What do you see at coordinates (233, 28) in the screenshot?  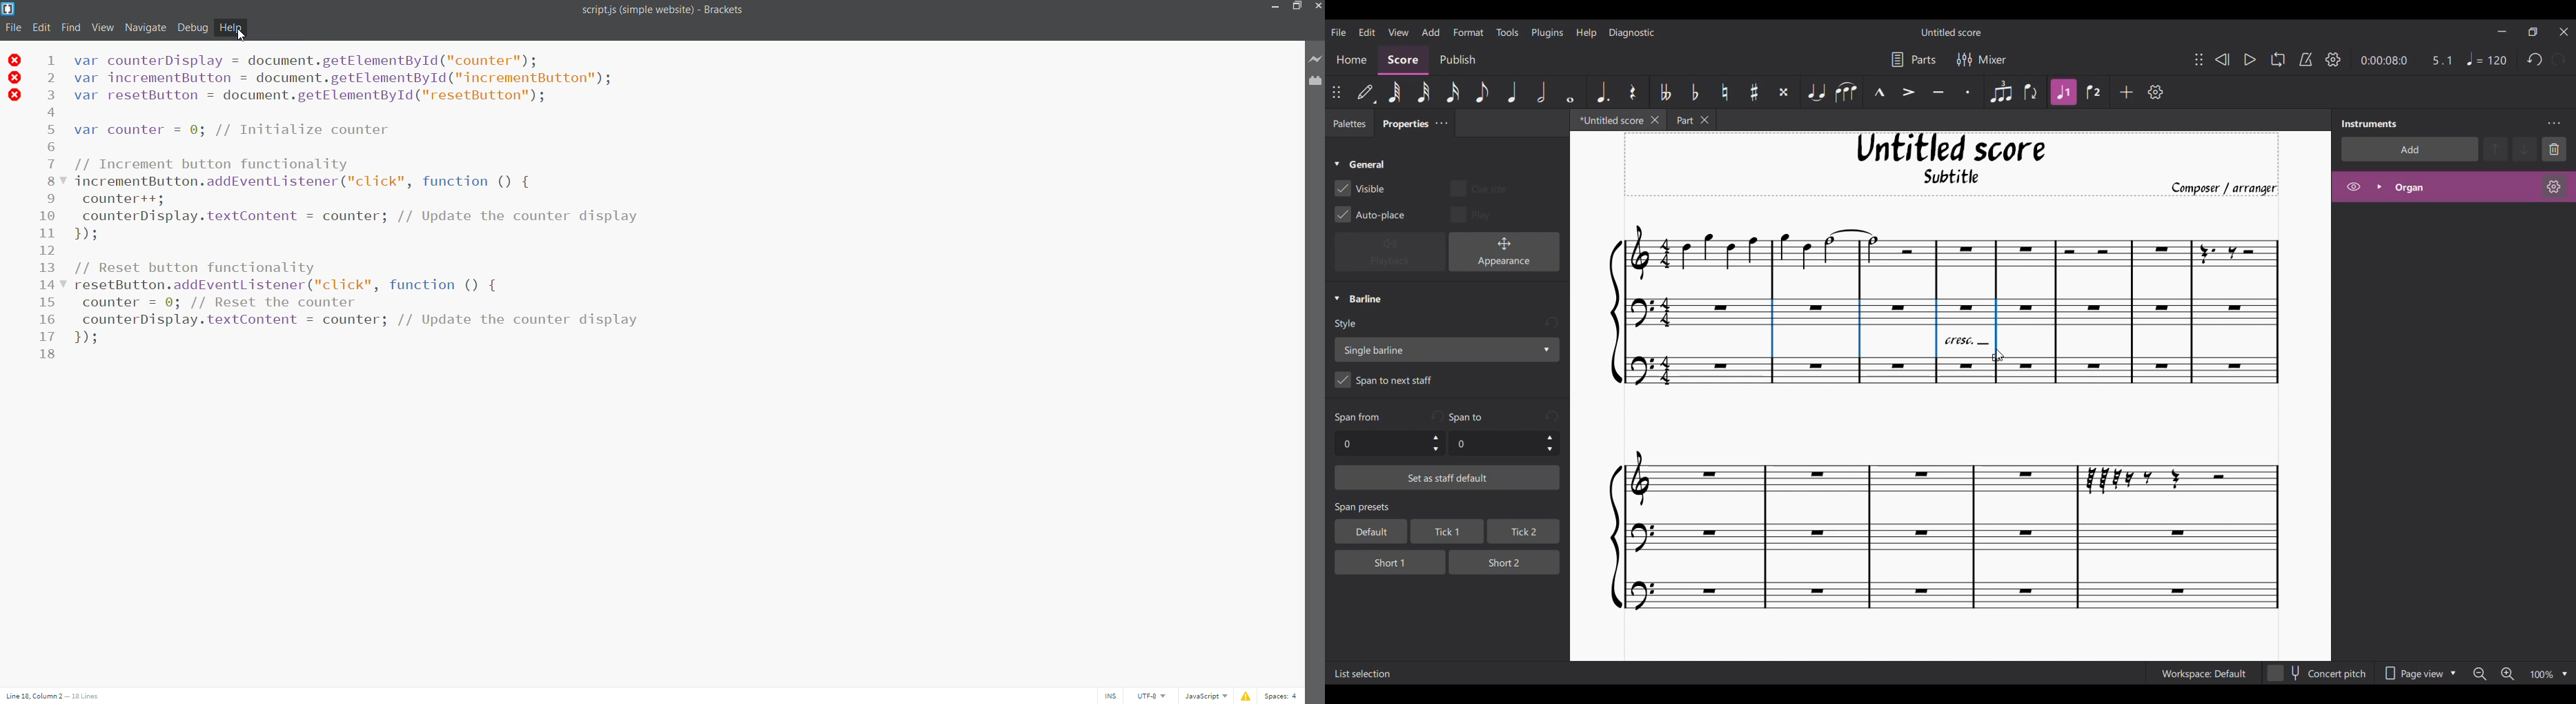 I see `help` at bounding box center [233, 28].